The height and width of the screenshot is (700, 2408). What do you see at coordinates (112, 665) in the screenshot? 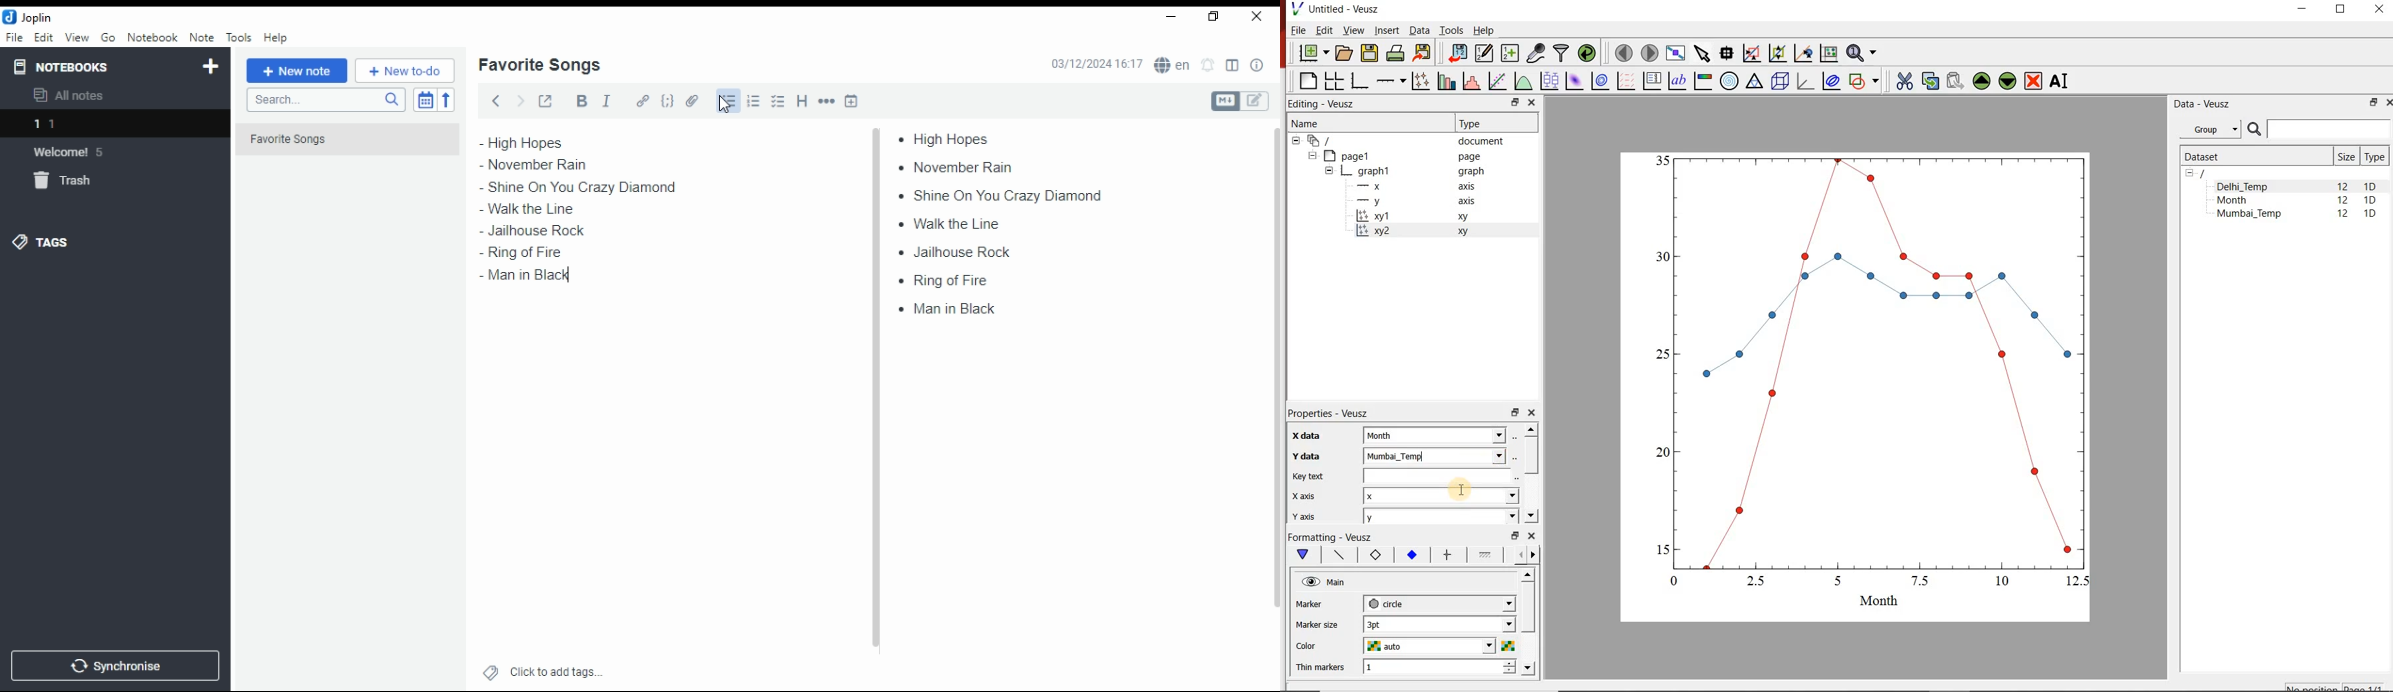
I see `synchronise` at bounding box center [112, 665].